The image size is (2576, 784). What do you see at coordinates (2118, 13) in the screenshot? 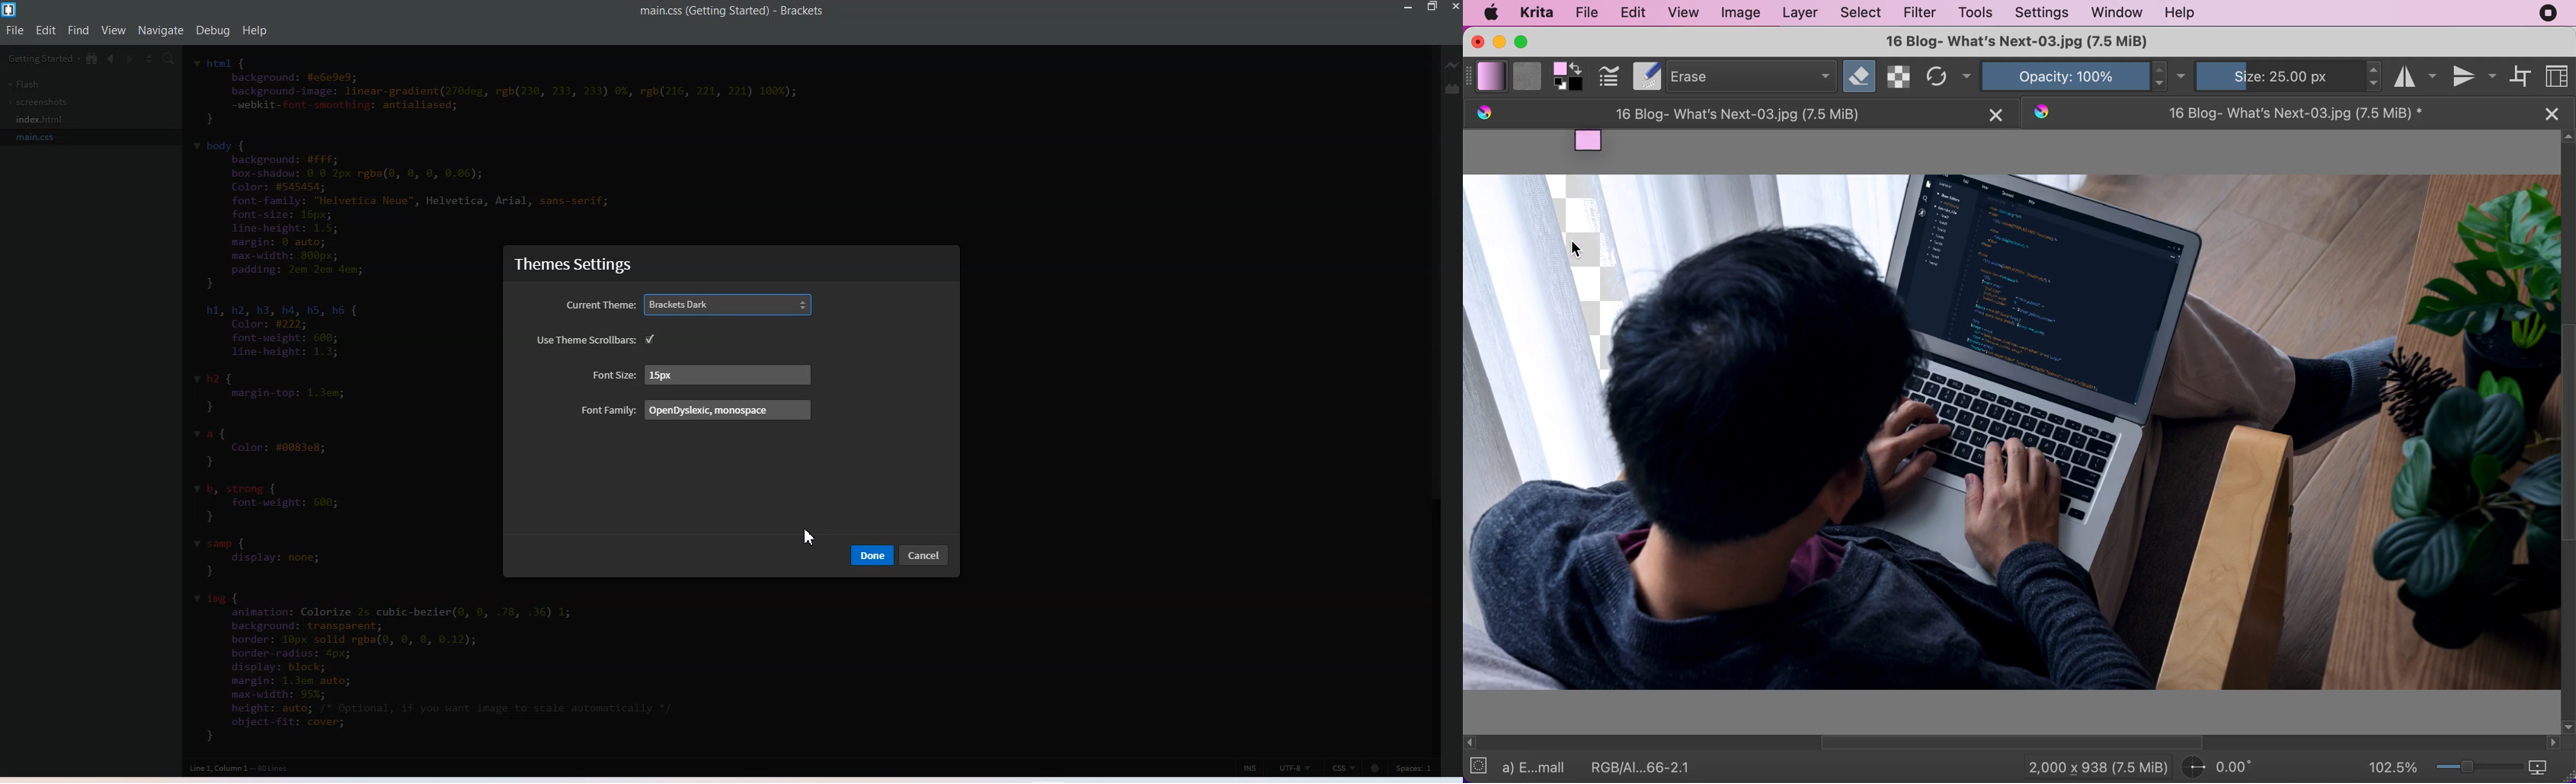
I see `window` at bounding box center [2118, 13].